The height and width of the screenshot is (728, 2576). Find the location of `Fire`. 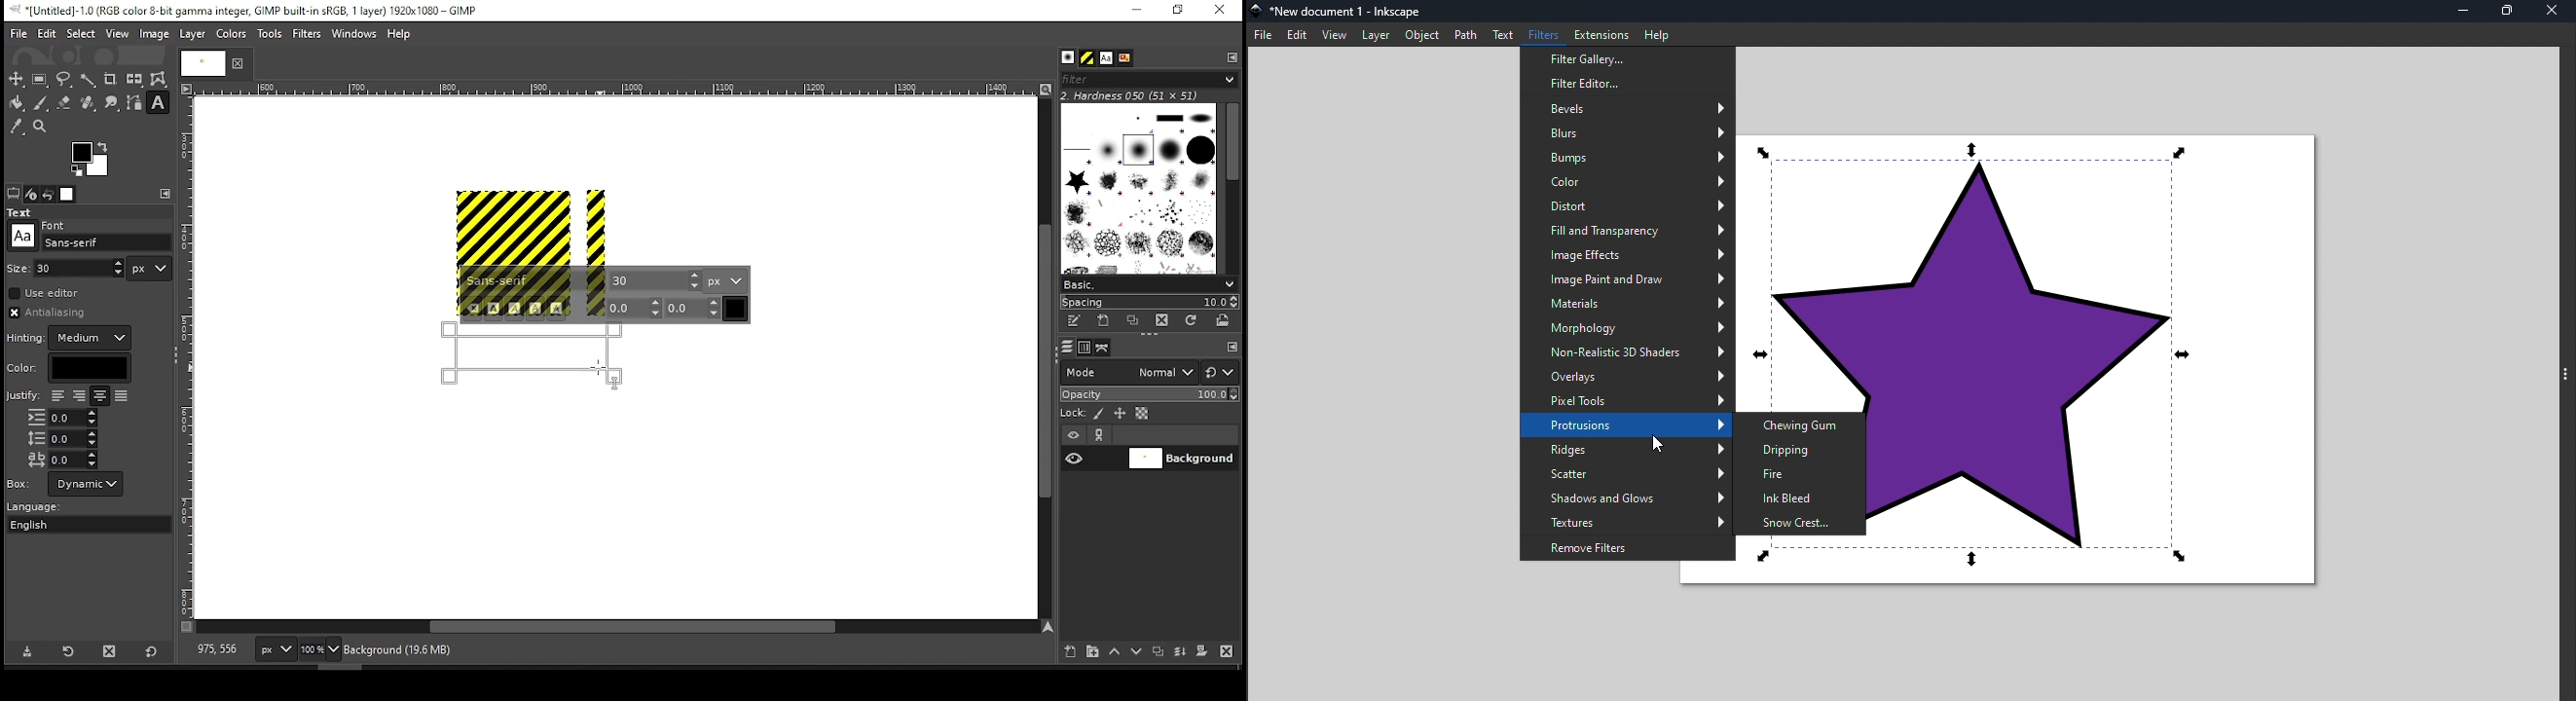

Fire is located at coordinates (1799, 476).